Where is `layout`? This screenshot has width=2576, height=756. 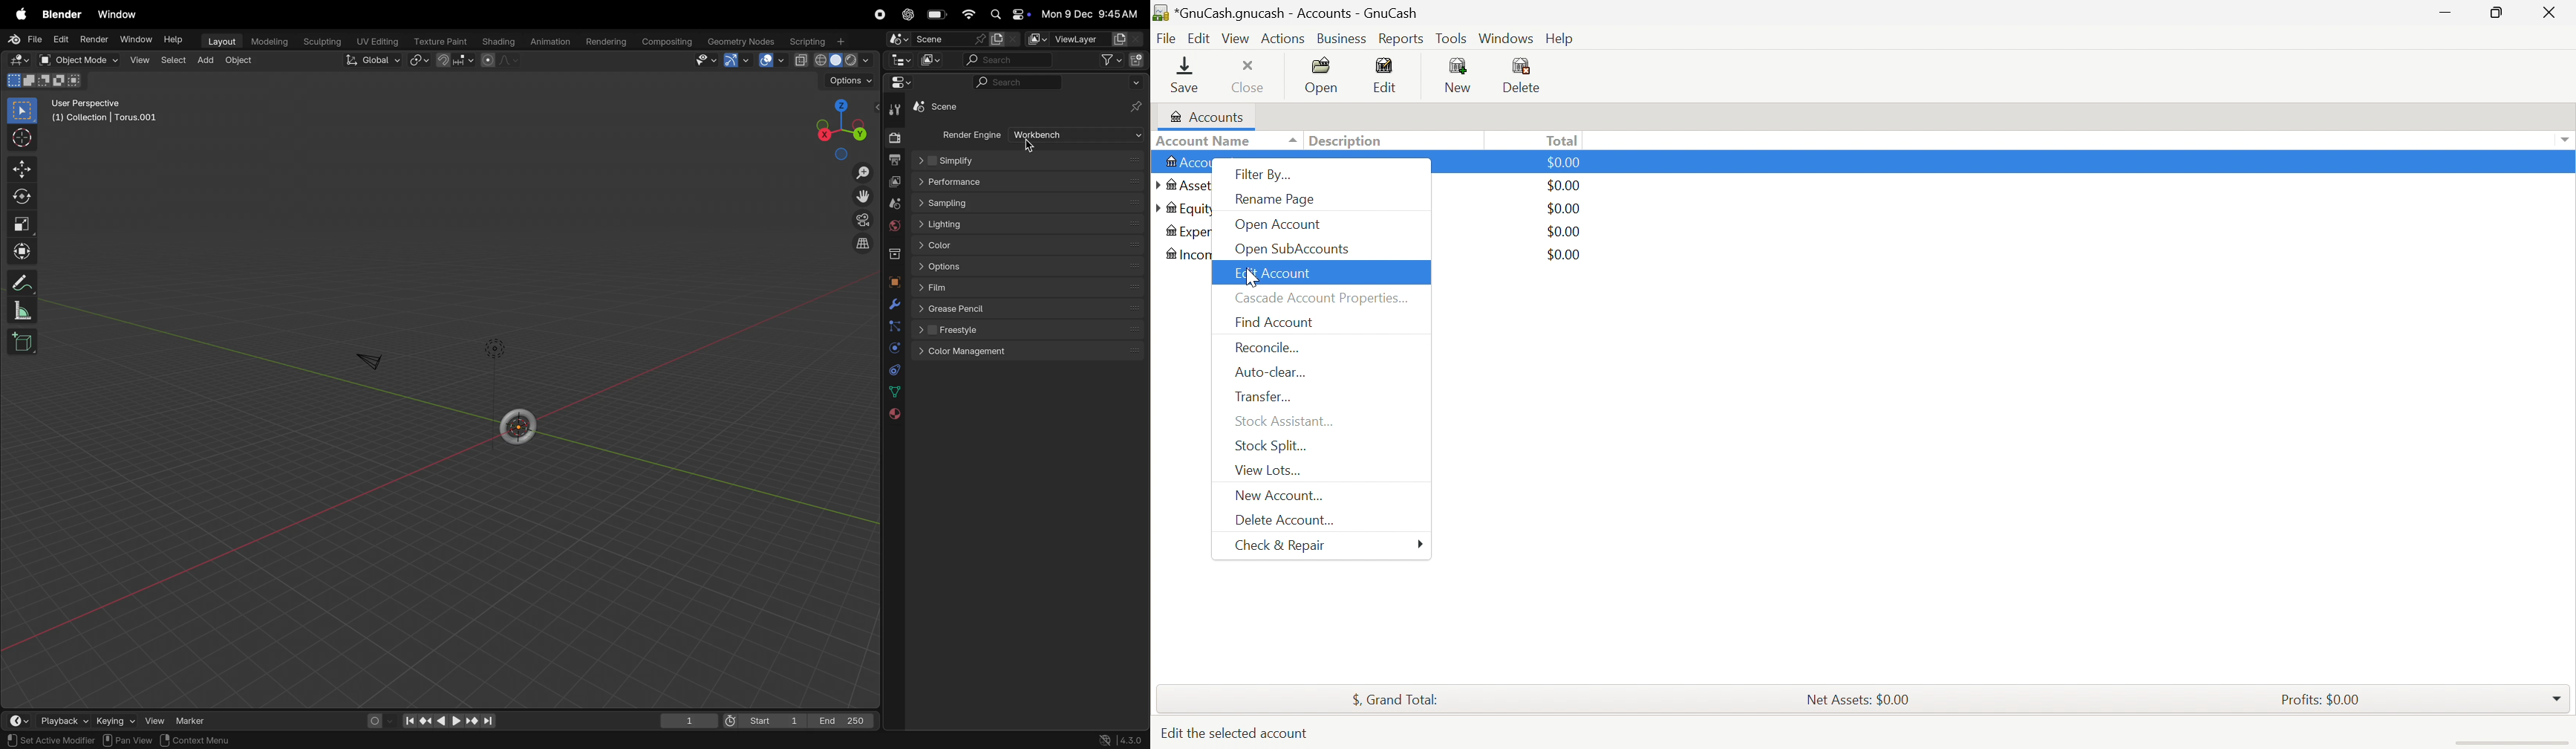 layout is located at coordinates (221, 40).